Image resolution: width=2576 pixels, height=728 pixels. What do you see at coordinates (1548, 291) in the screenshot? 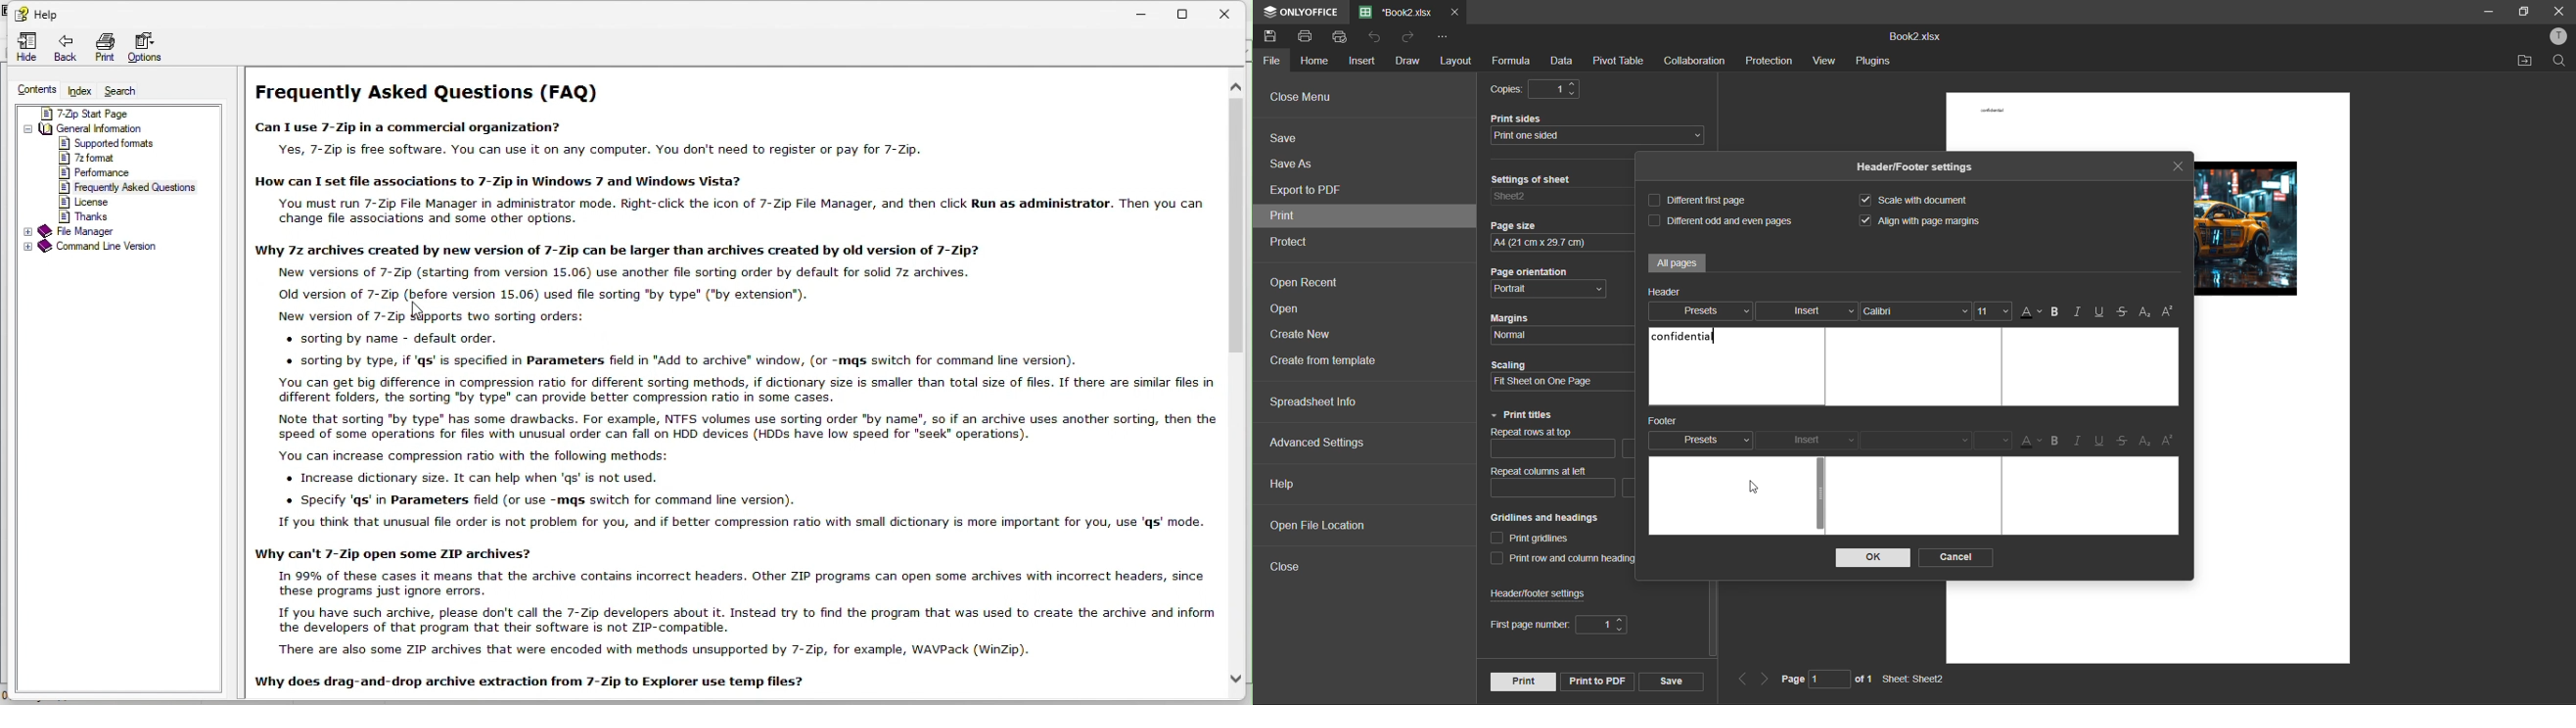
I see `page orientation` at bounding box center [1548, 291].